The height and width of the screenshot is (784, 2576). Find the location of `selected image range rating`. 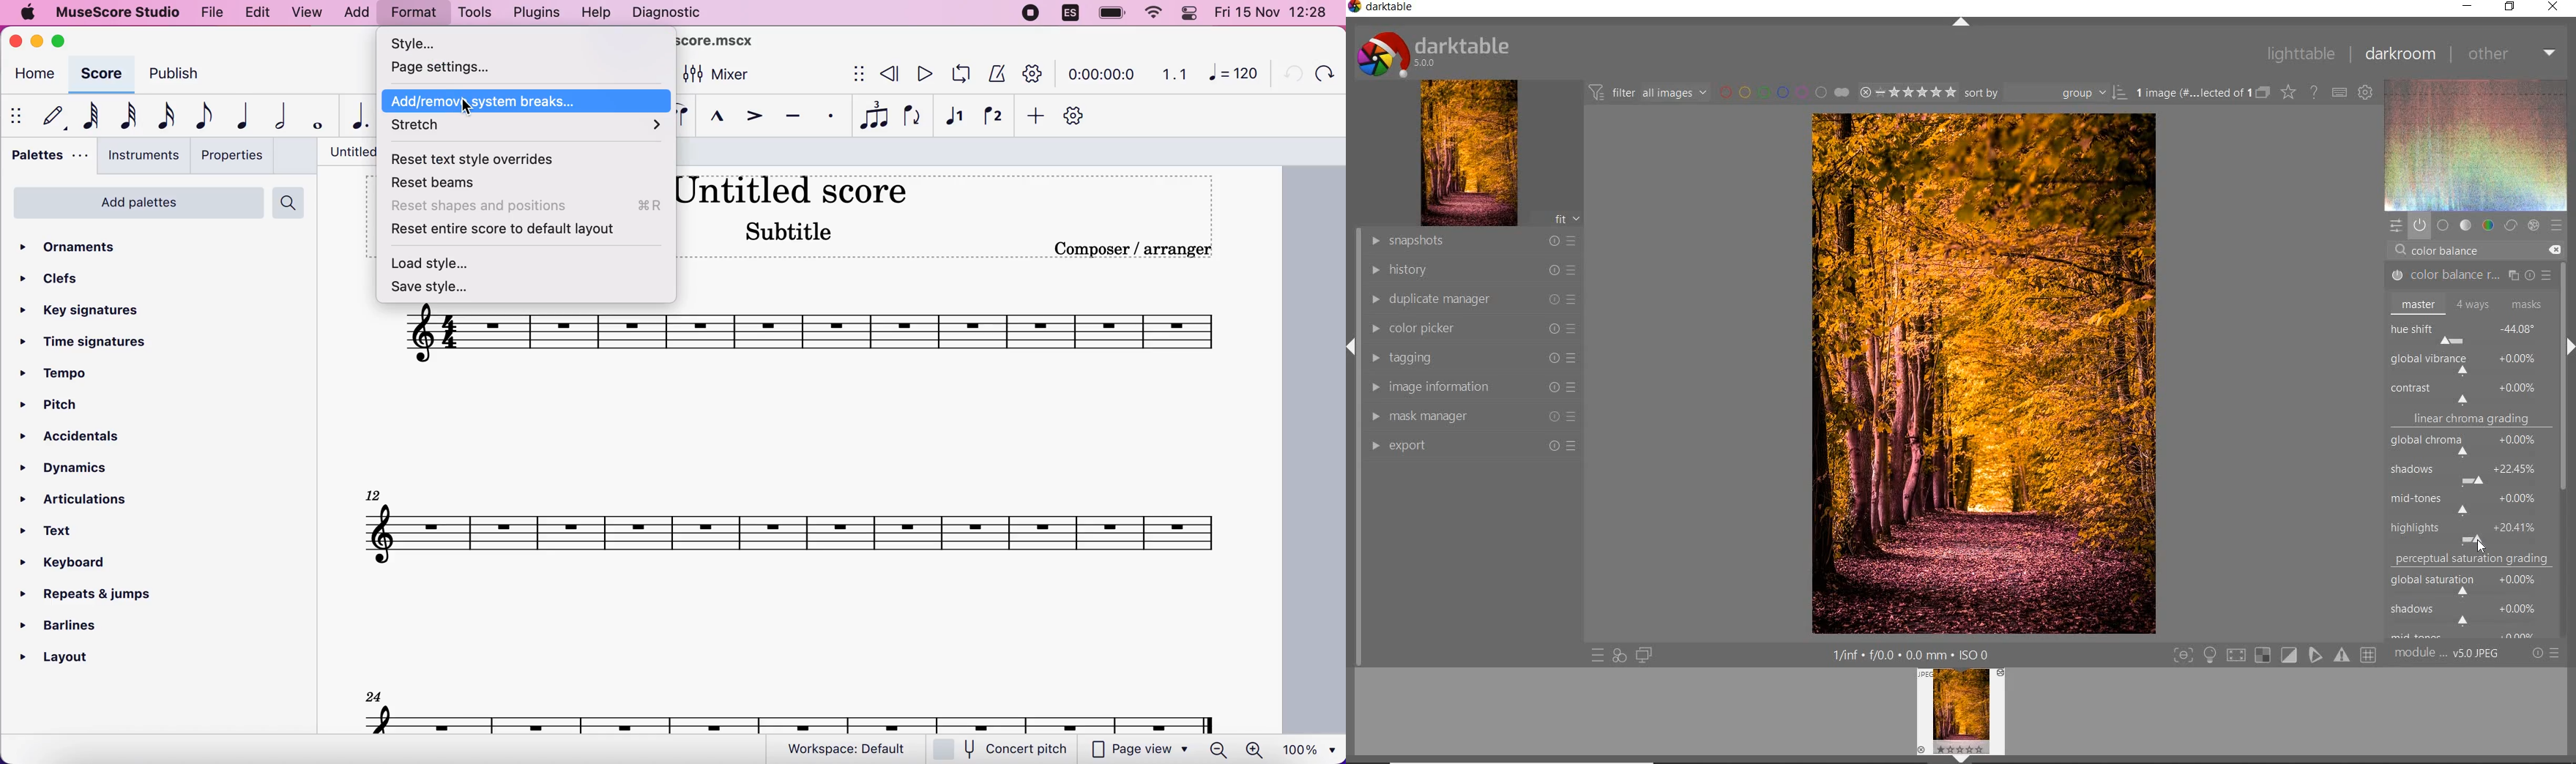

selected image range rating is located at coordinates (1907, 93).